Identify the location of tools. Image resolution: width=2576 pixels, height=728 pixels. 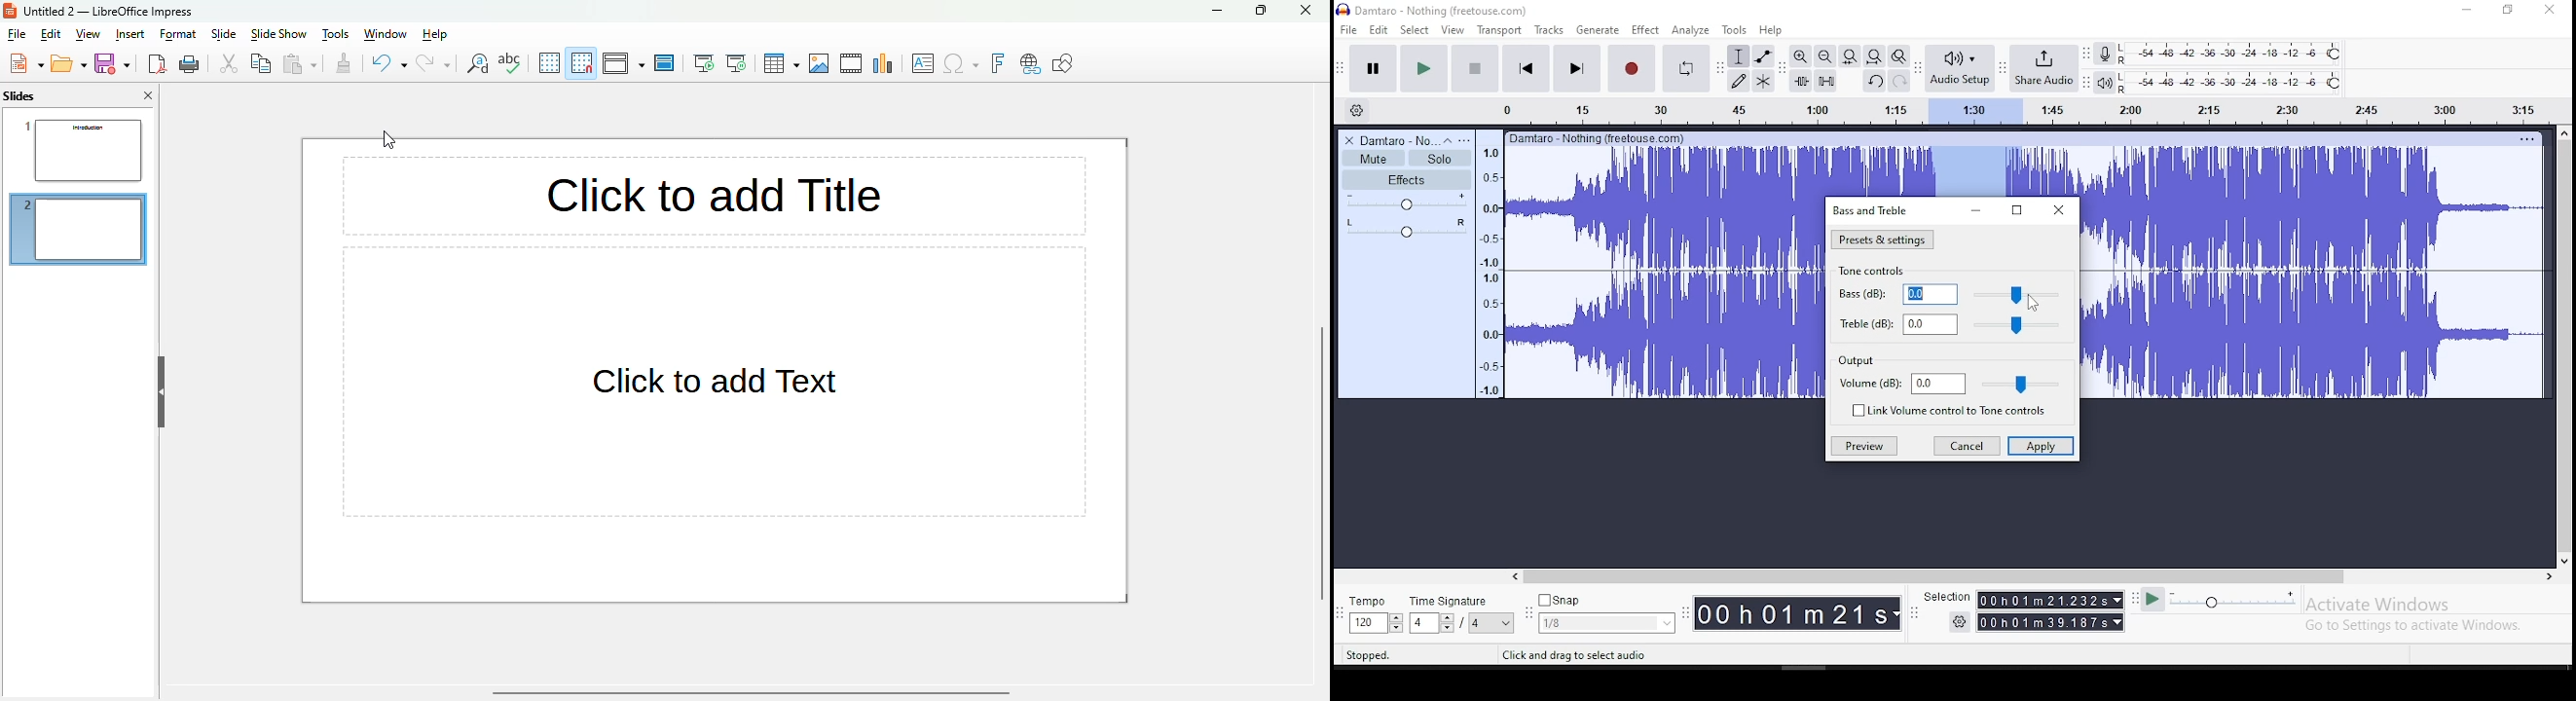
(1735, 29).